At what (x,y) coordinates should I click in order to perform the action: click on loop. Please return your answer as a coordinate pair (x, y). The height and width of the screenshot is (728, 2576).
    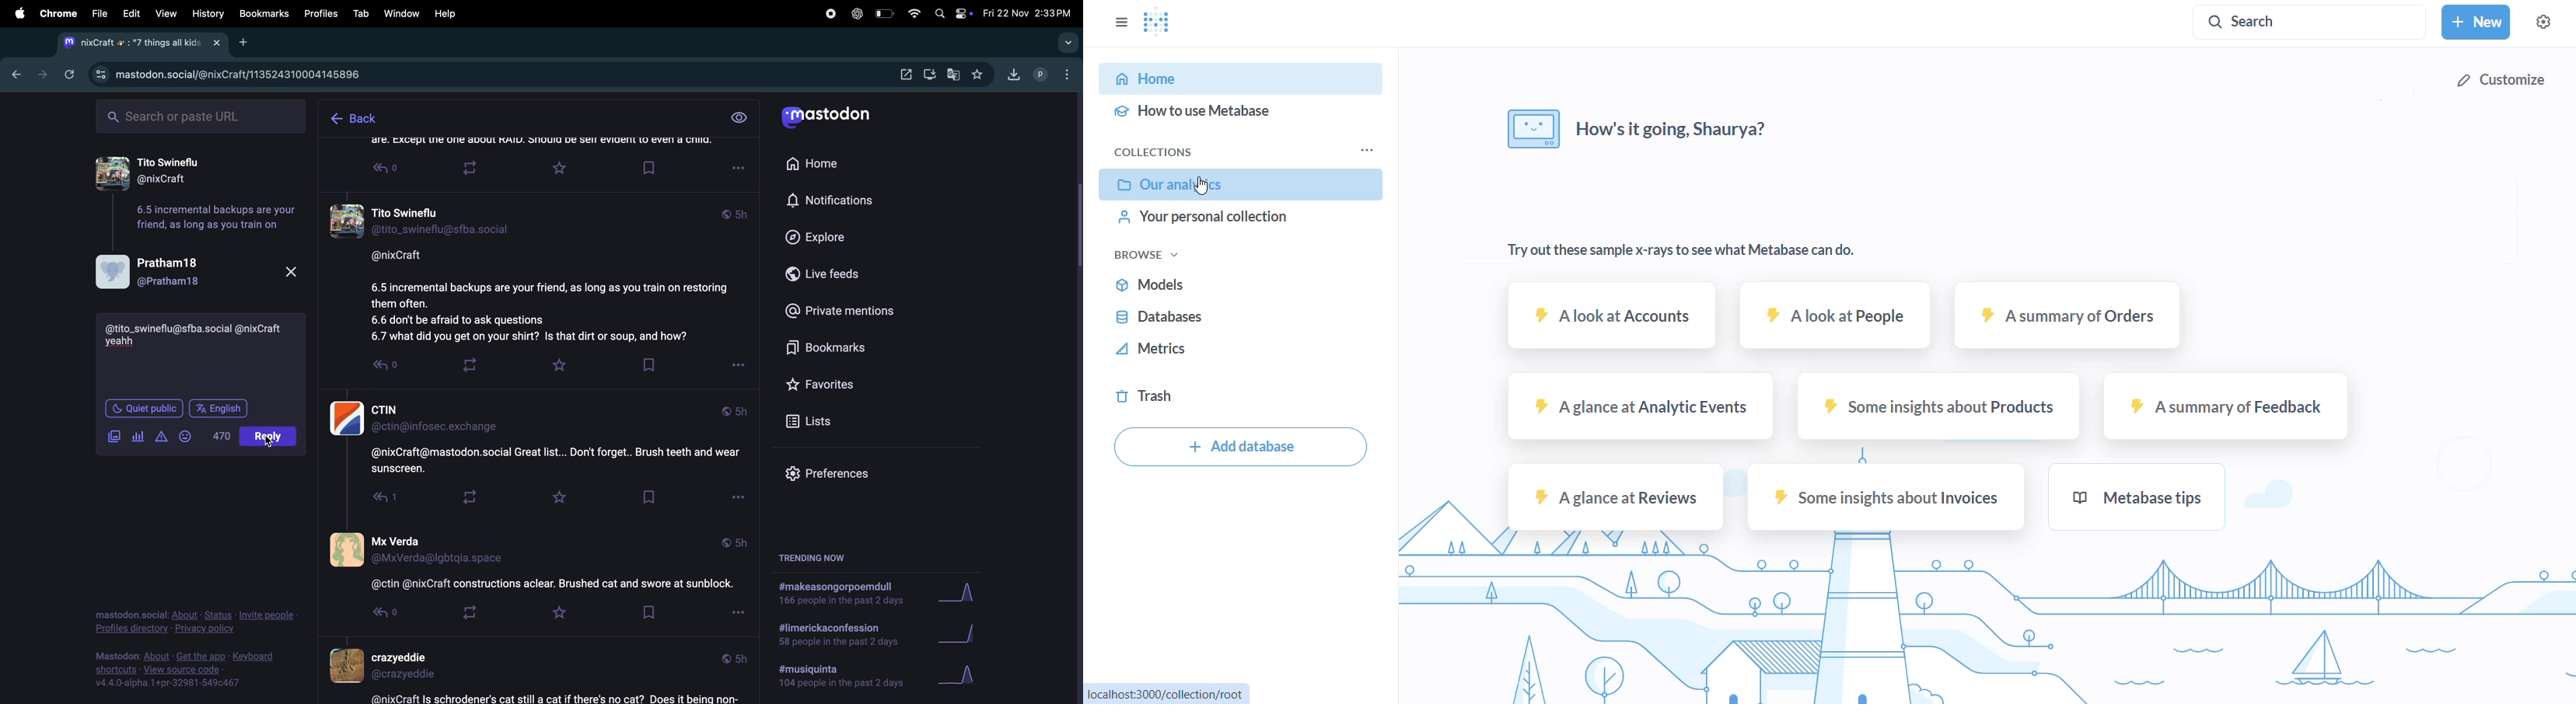
    Looking at the image, I should click on (469, 499).